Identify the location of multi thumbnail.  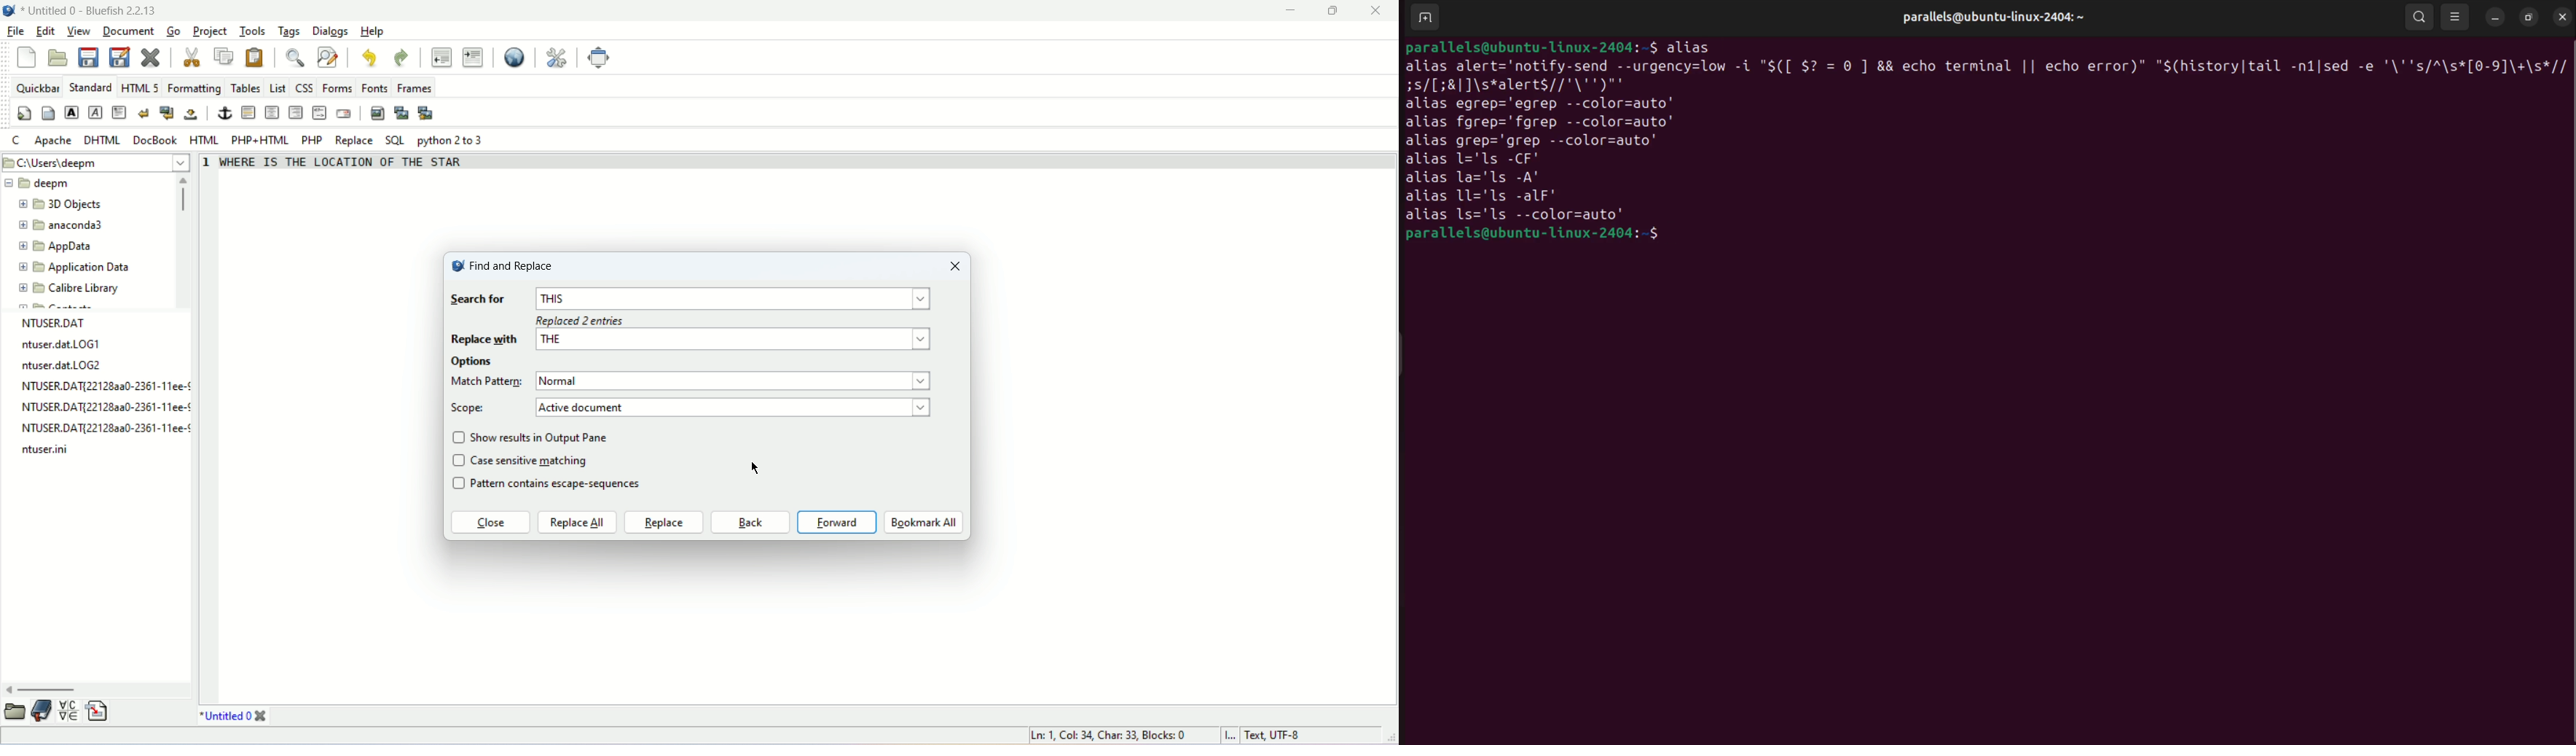
(427, 113).